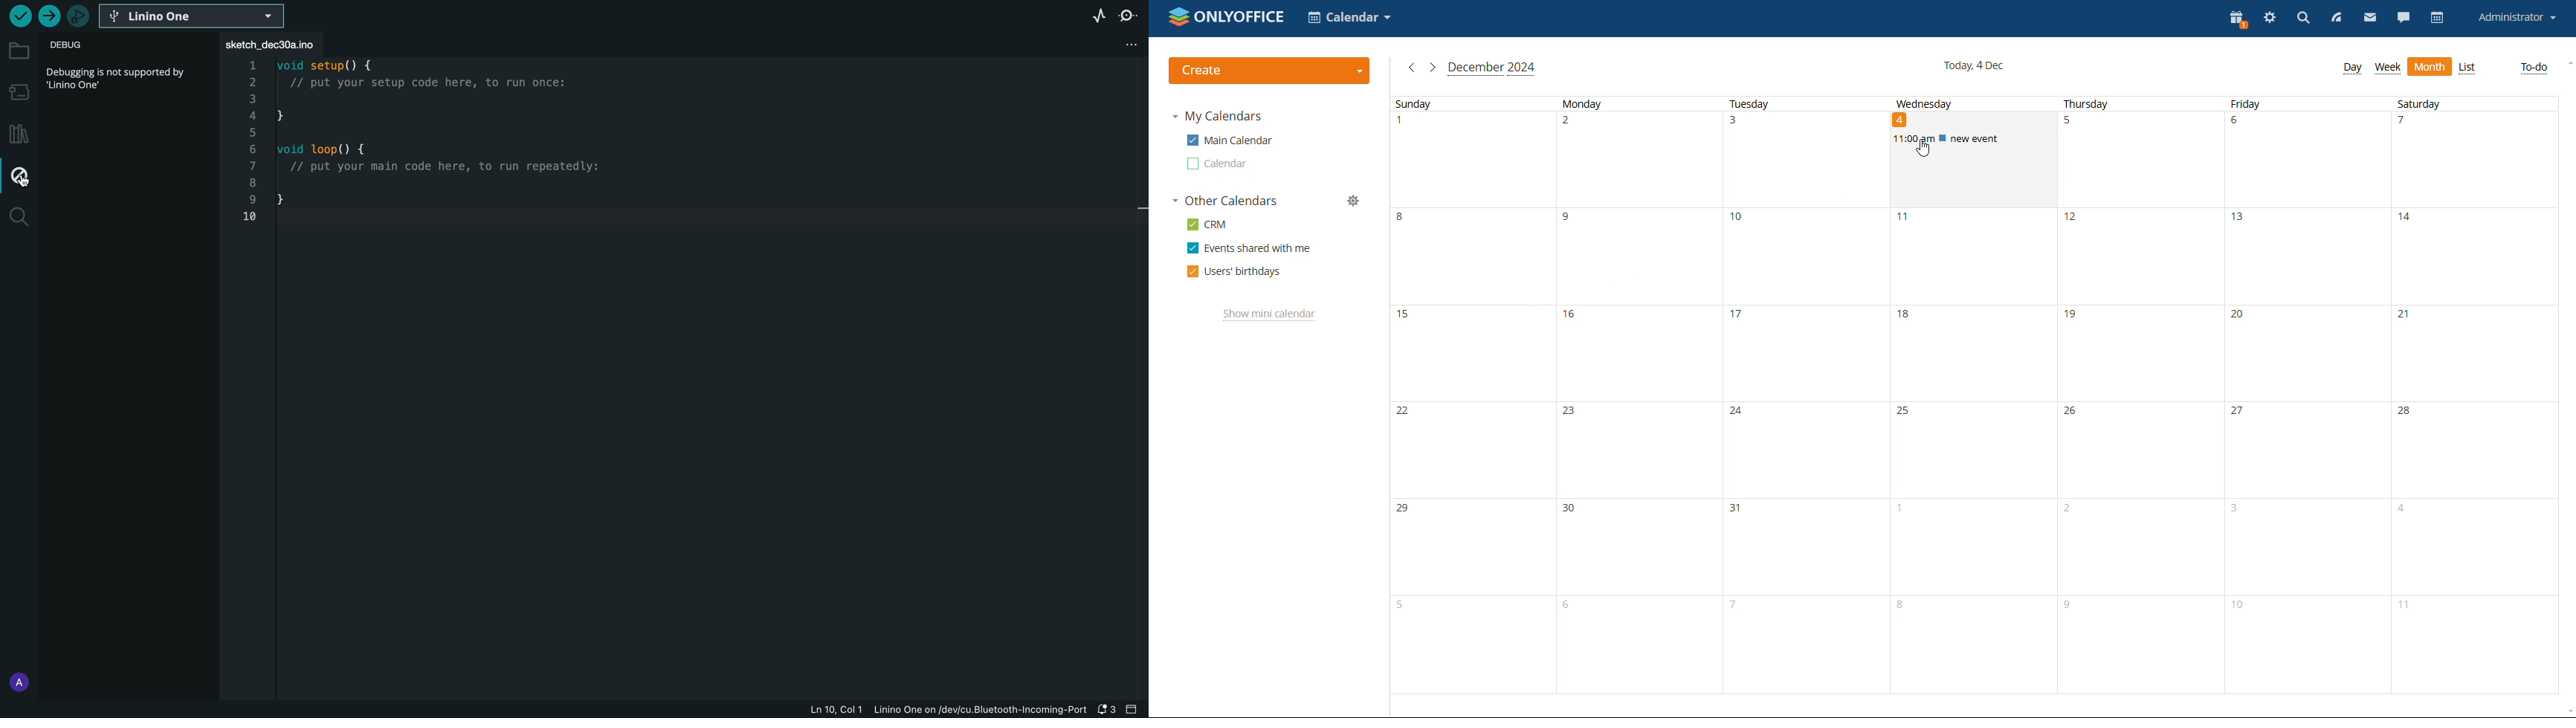 This screenshot has height=728, width=2576. Describe the element at coordinates (1969, 425) in the screenshot. I see `wednesday` at that location.